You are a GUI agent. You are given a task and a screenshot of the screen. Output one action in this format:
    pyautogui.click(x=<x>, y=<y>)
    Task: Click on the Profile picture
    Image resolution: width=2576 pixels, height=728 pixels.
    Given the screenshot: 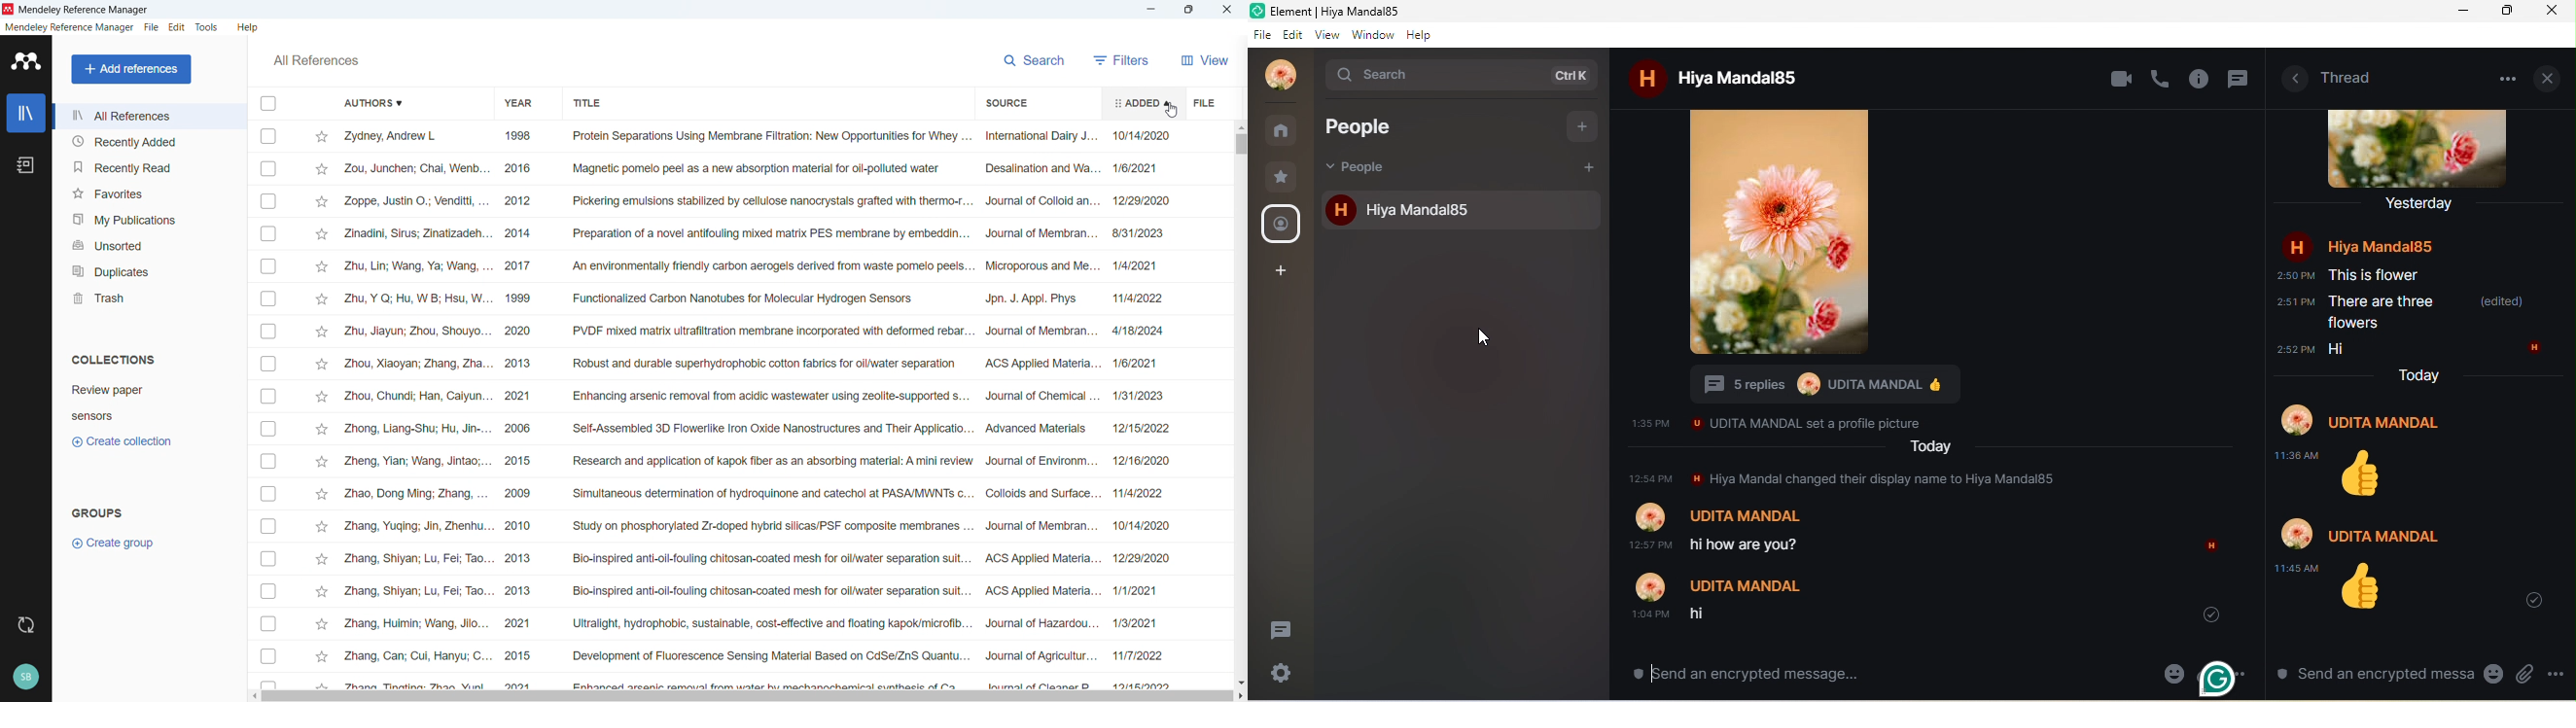 What is the action you would take?
    pyautogui.click(x=2296, y=421)
    